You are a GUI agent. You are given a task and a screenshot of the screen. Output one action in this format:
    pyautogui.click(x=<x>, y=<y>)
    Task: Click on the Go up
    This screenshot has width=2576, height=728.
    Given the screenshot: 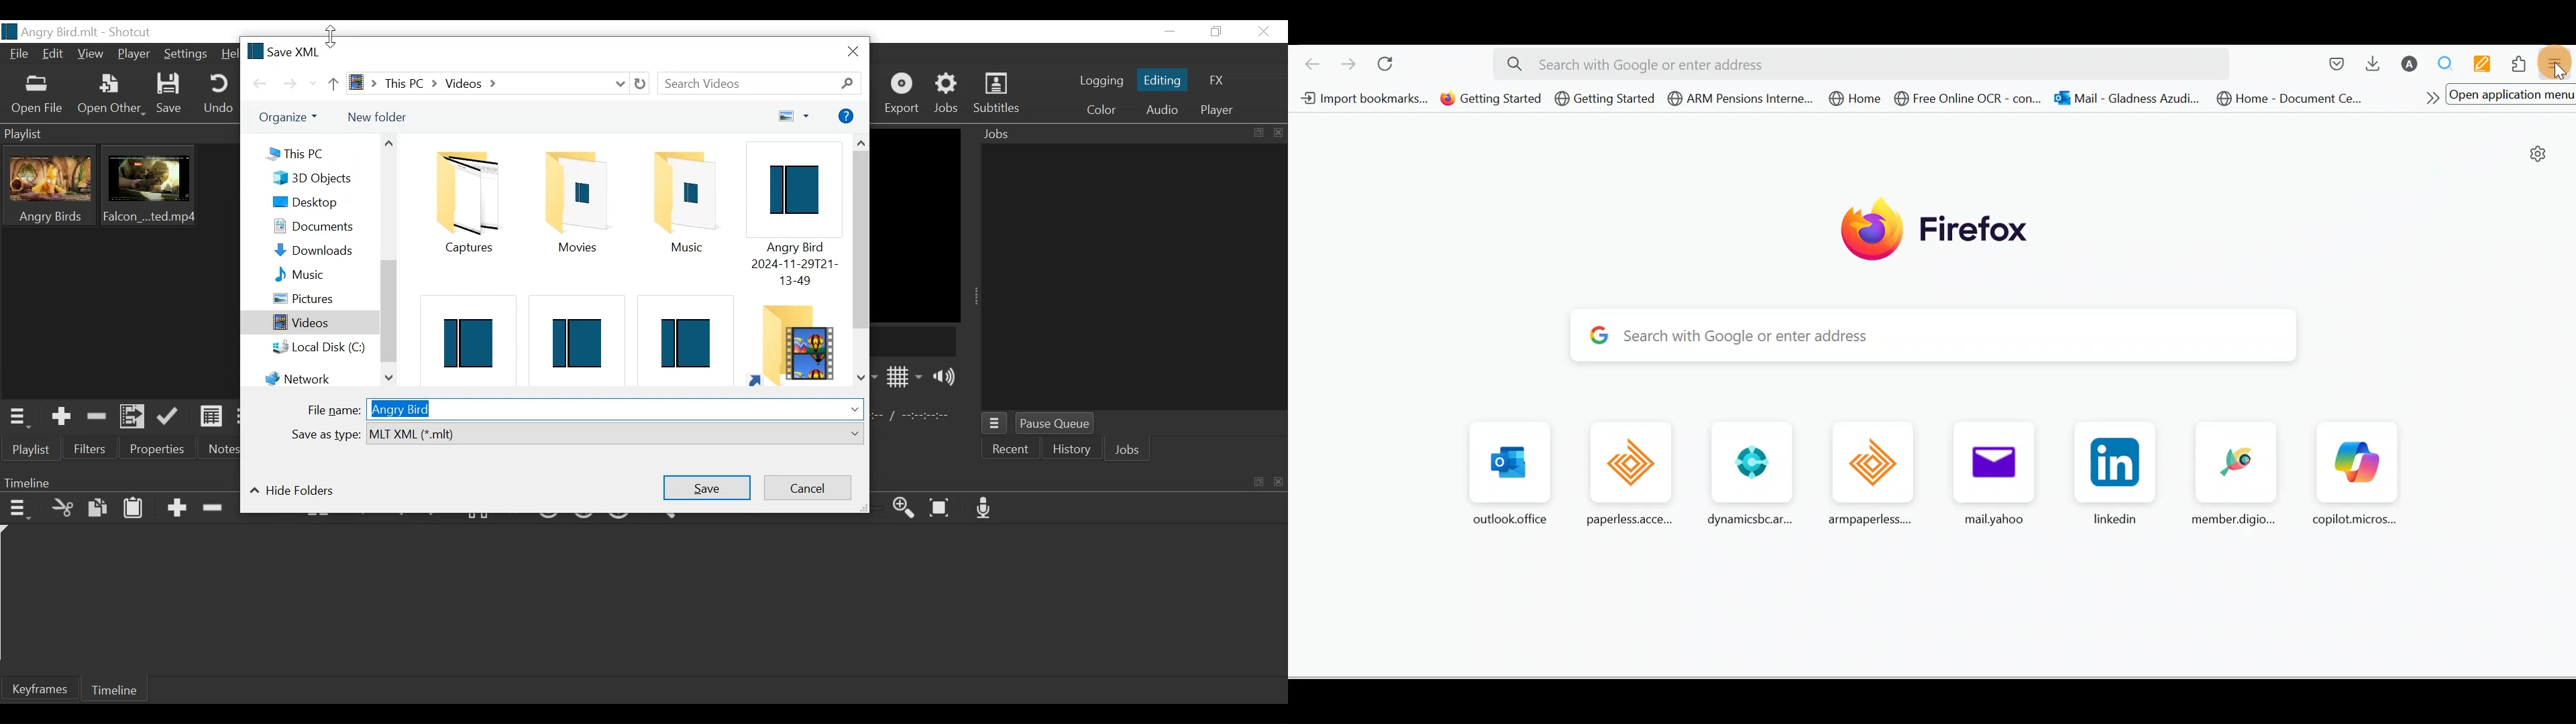 What is the action you would take?
    pyautogui.click(x=332, y=82)
    